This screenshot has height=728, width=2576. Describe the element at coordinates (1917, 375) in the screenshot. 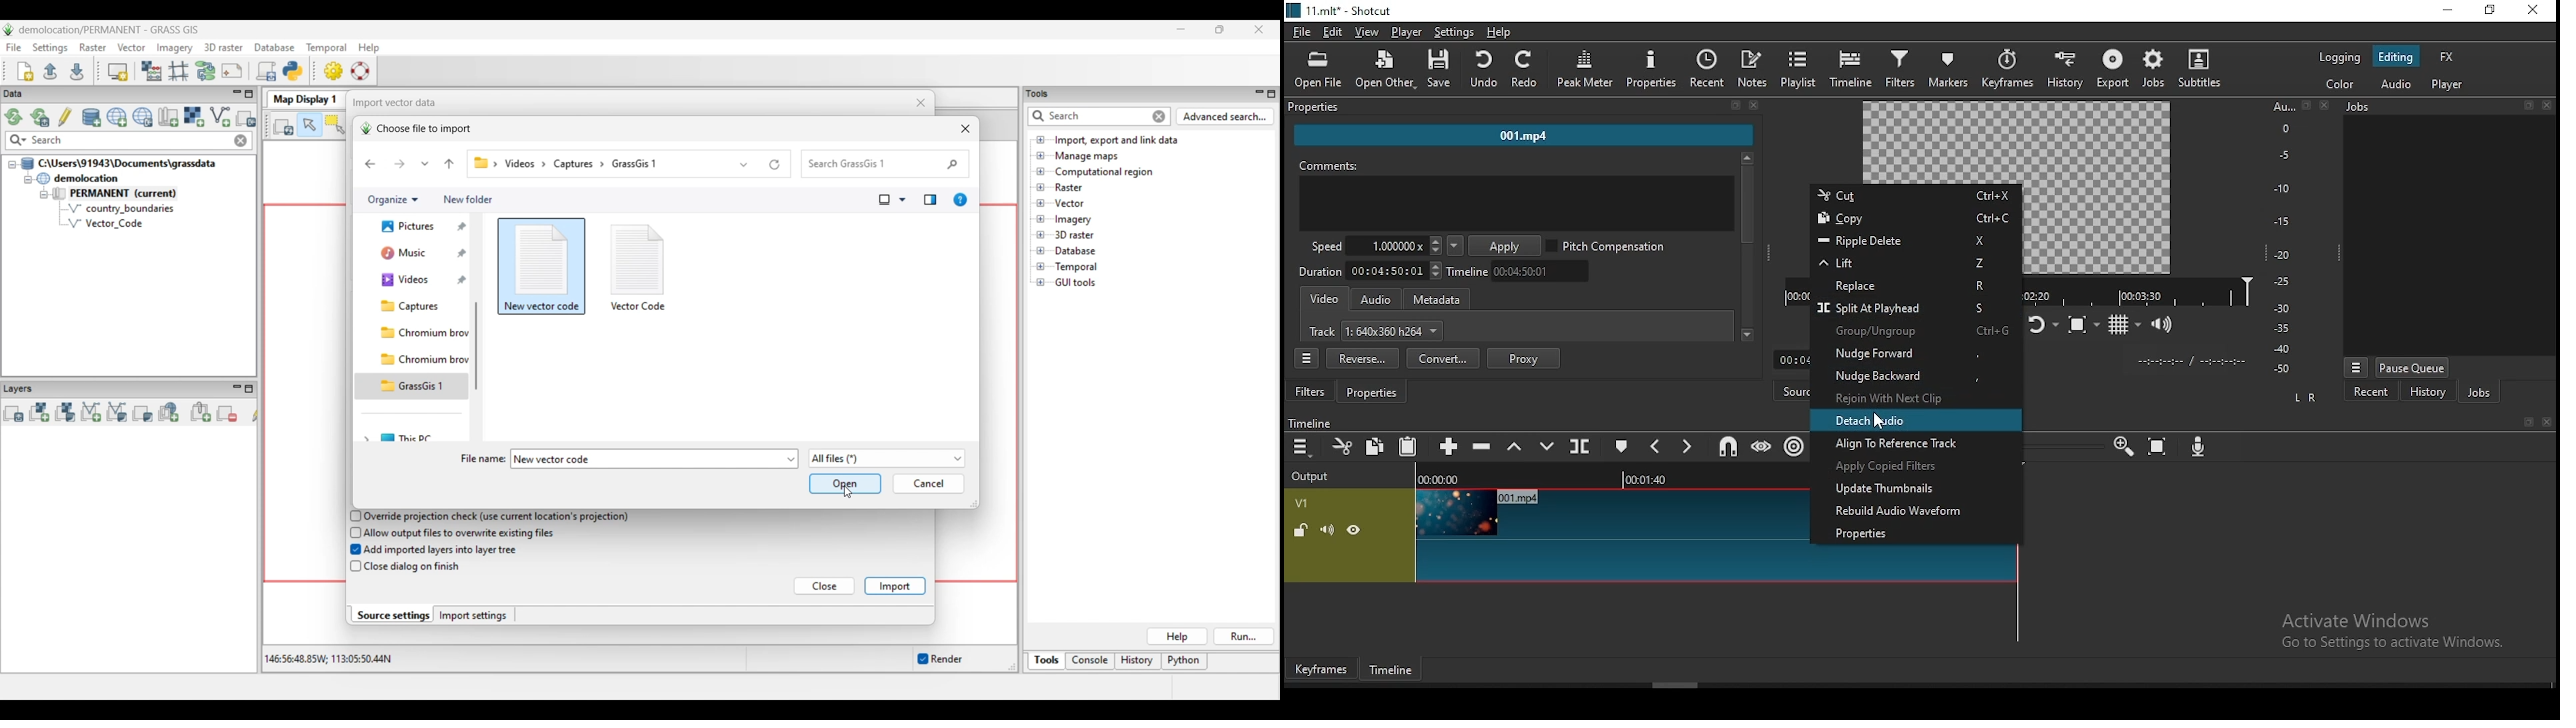

I see `nudge backward` at that location.